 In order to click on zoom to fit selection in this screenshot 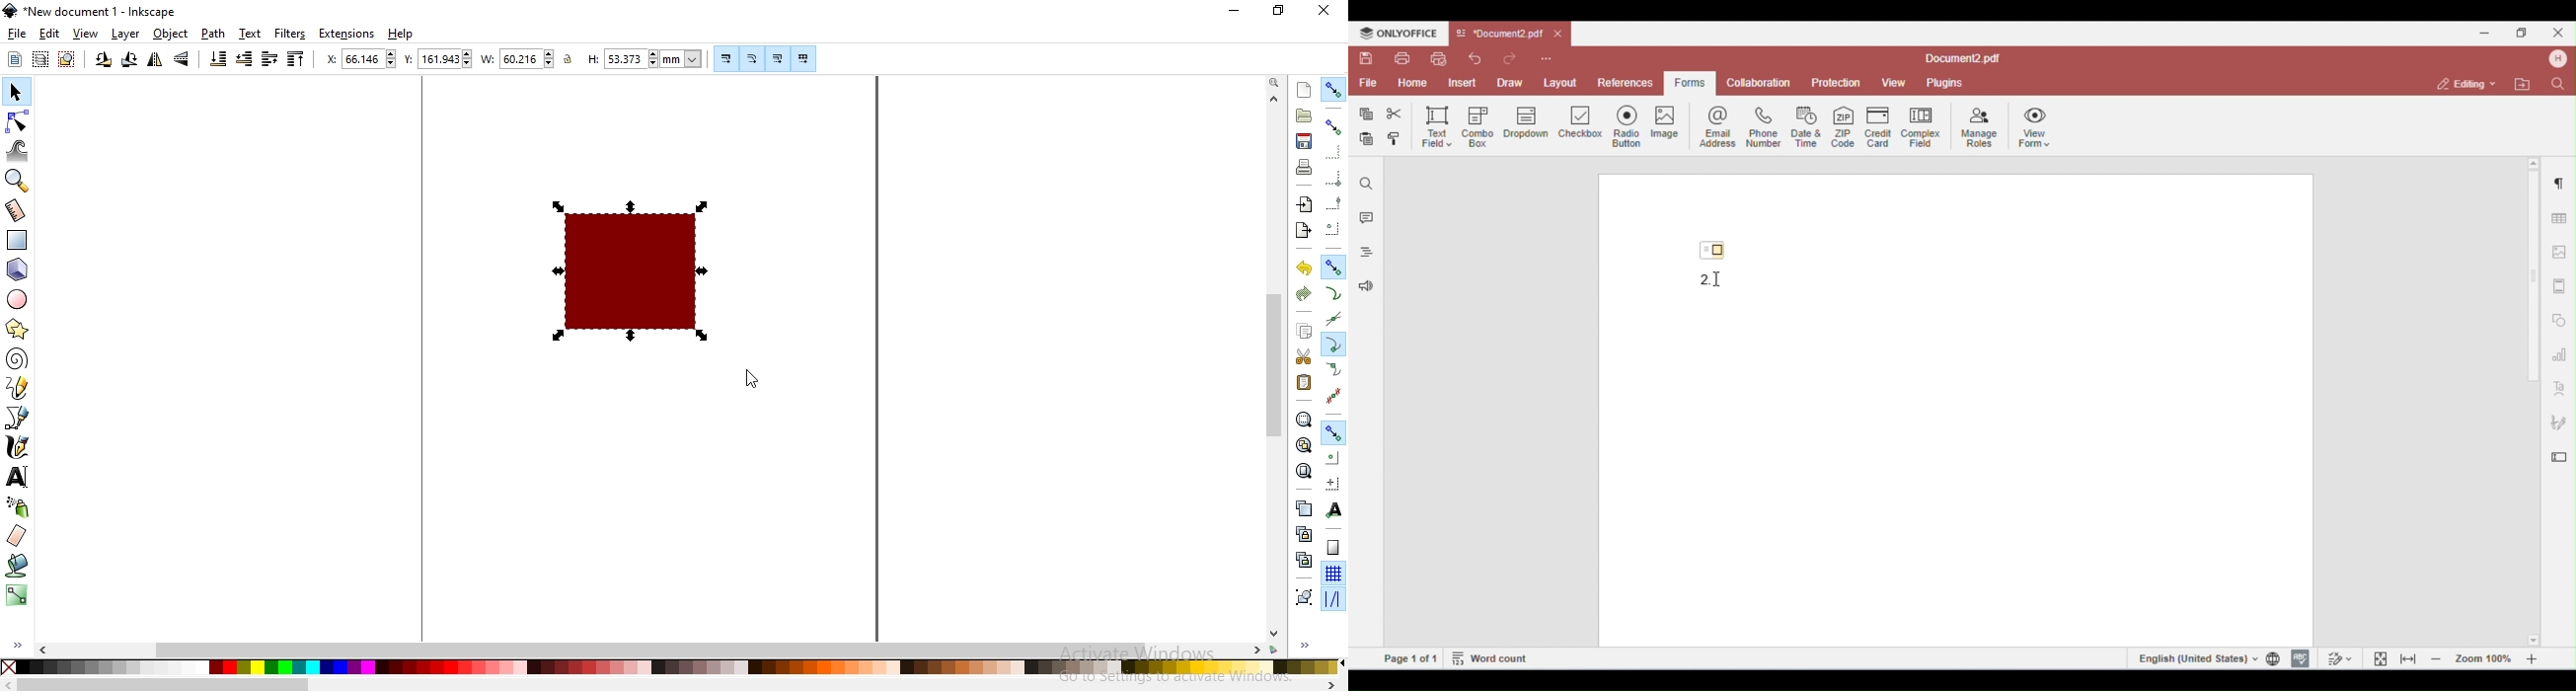, I will do `click(1304, 419)`.